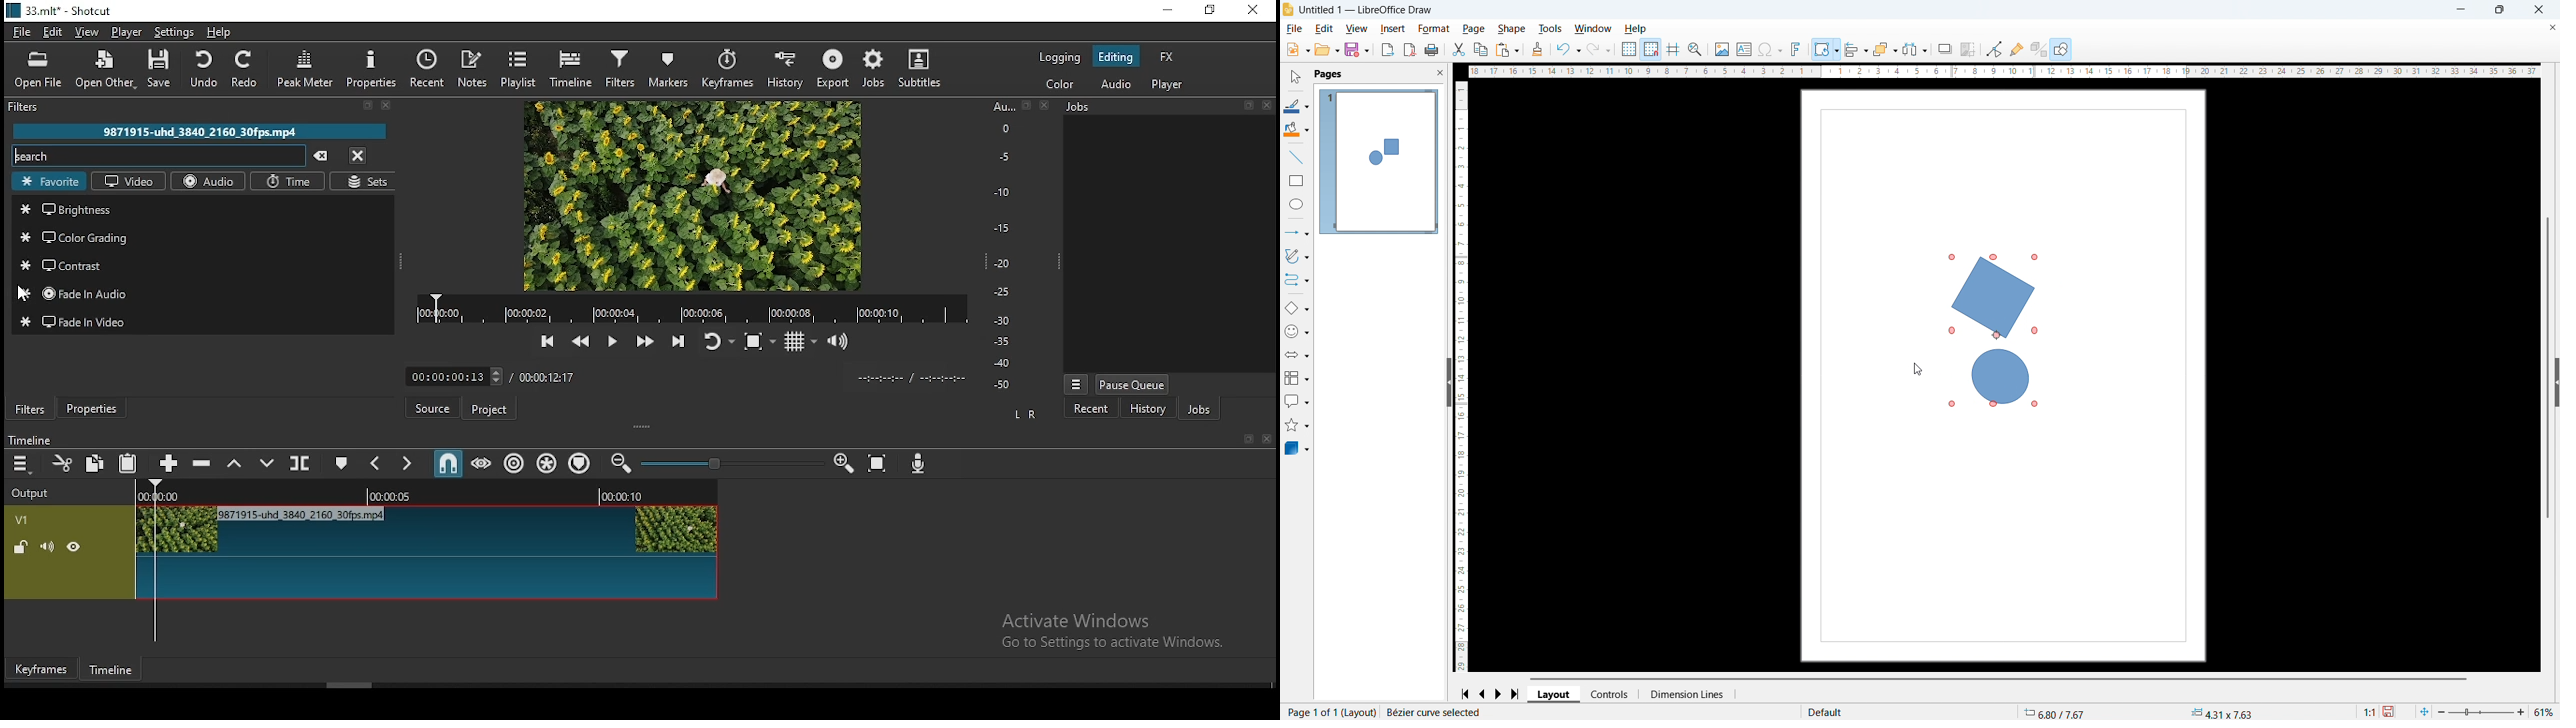 The width and height of the screenshot is (2576, 728). Describe the element at coordinates (495, 375) in the screenshot. I see `increase decrease` at that location.